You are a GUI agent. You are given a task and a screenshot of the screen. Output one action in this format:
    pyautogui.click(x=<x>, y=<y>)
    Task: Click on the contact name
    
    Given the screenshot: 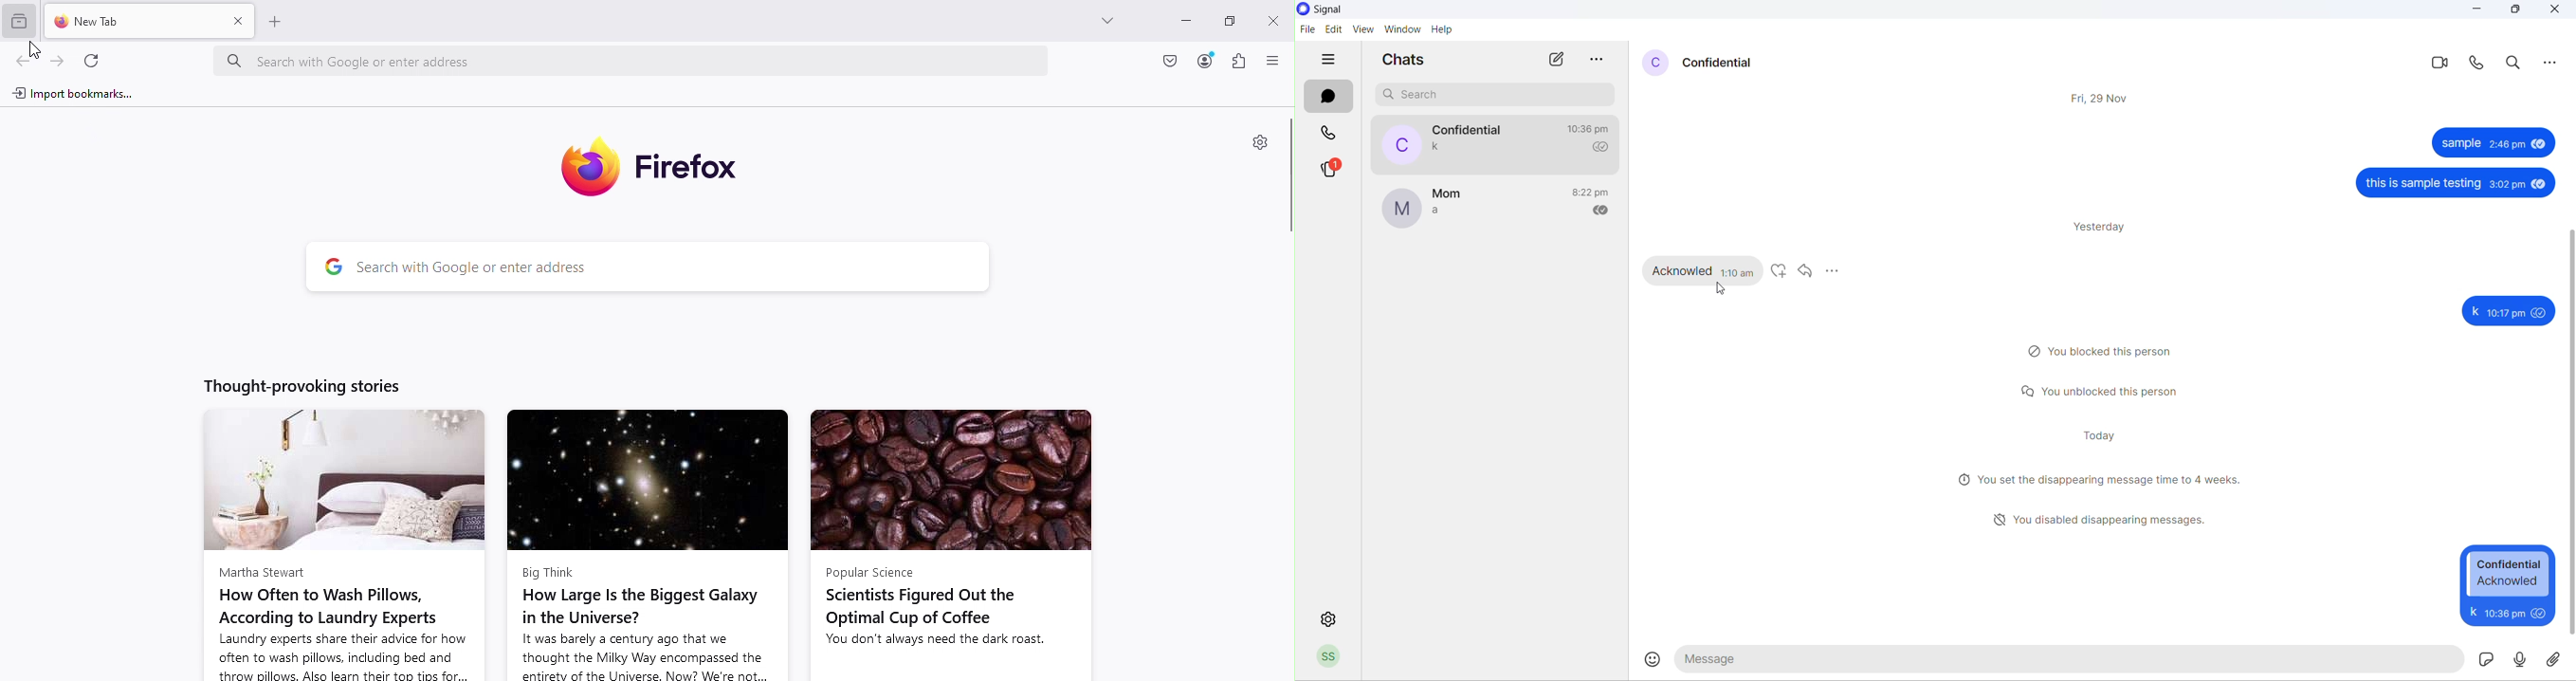 What is the action you would take?
    pyautogui.click(x=1469, y=130)
    